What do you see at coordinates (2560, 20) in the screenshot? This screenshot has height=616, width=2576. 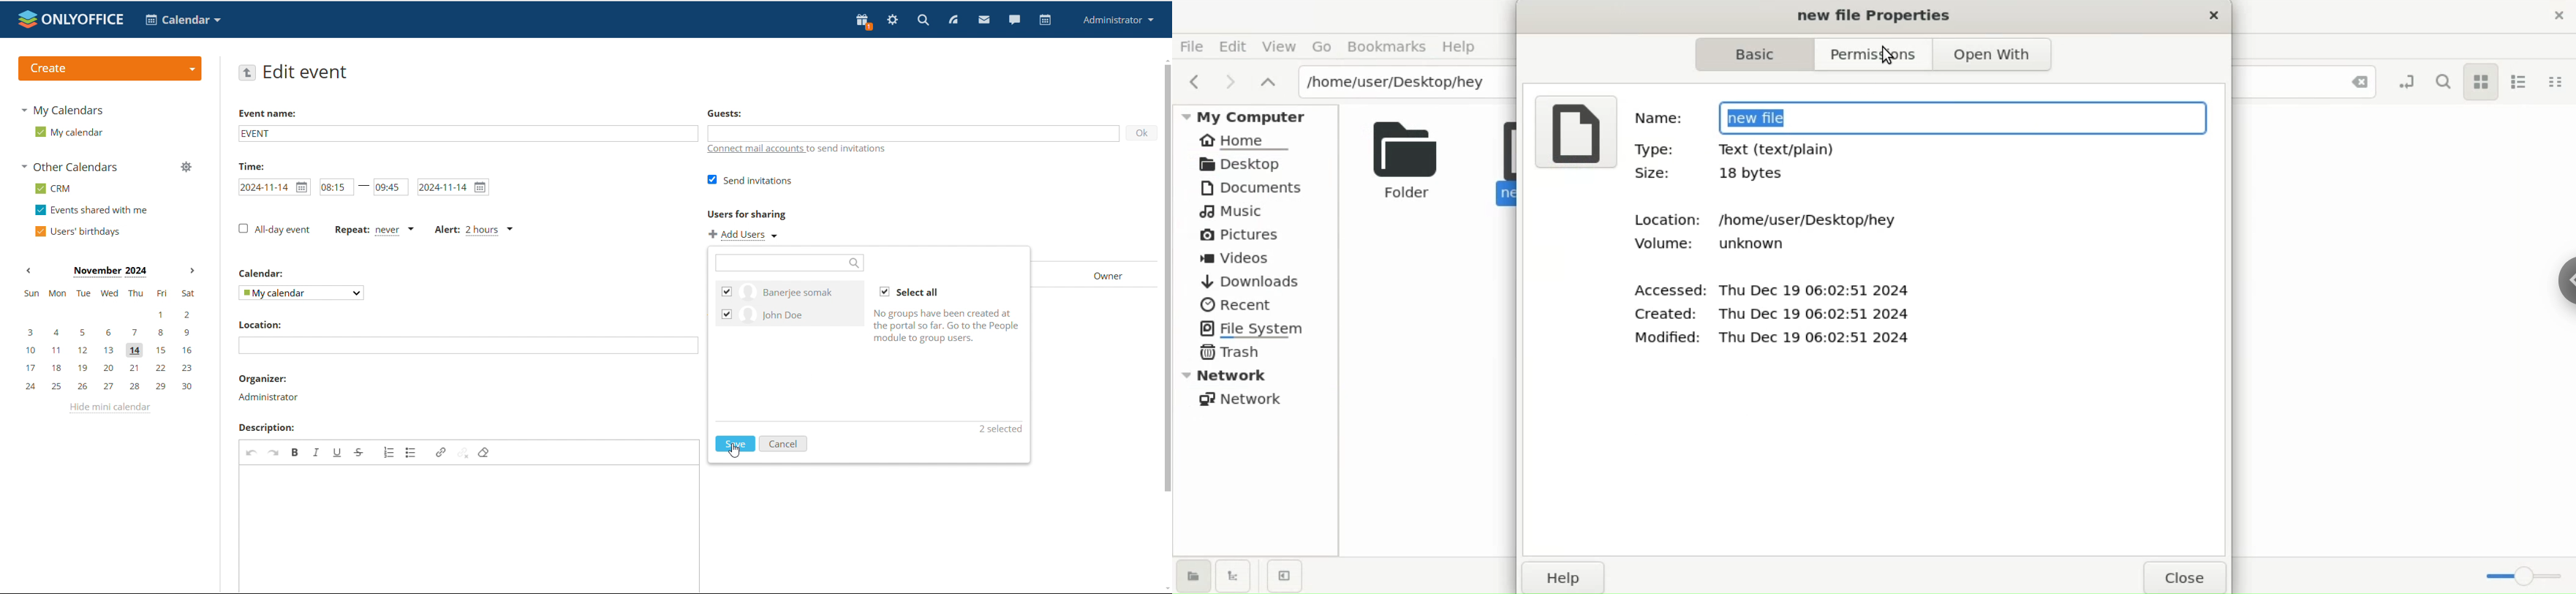 I see `close` at bounding box center [2560, 20].